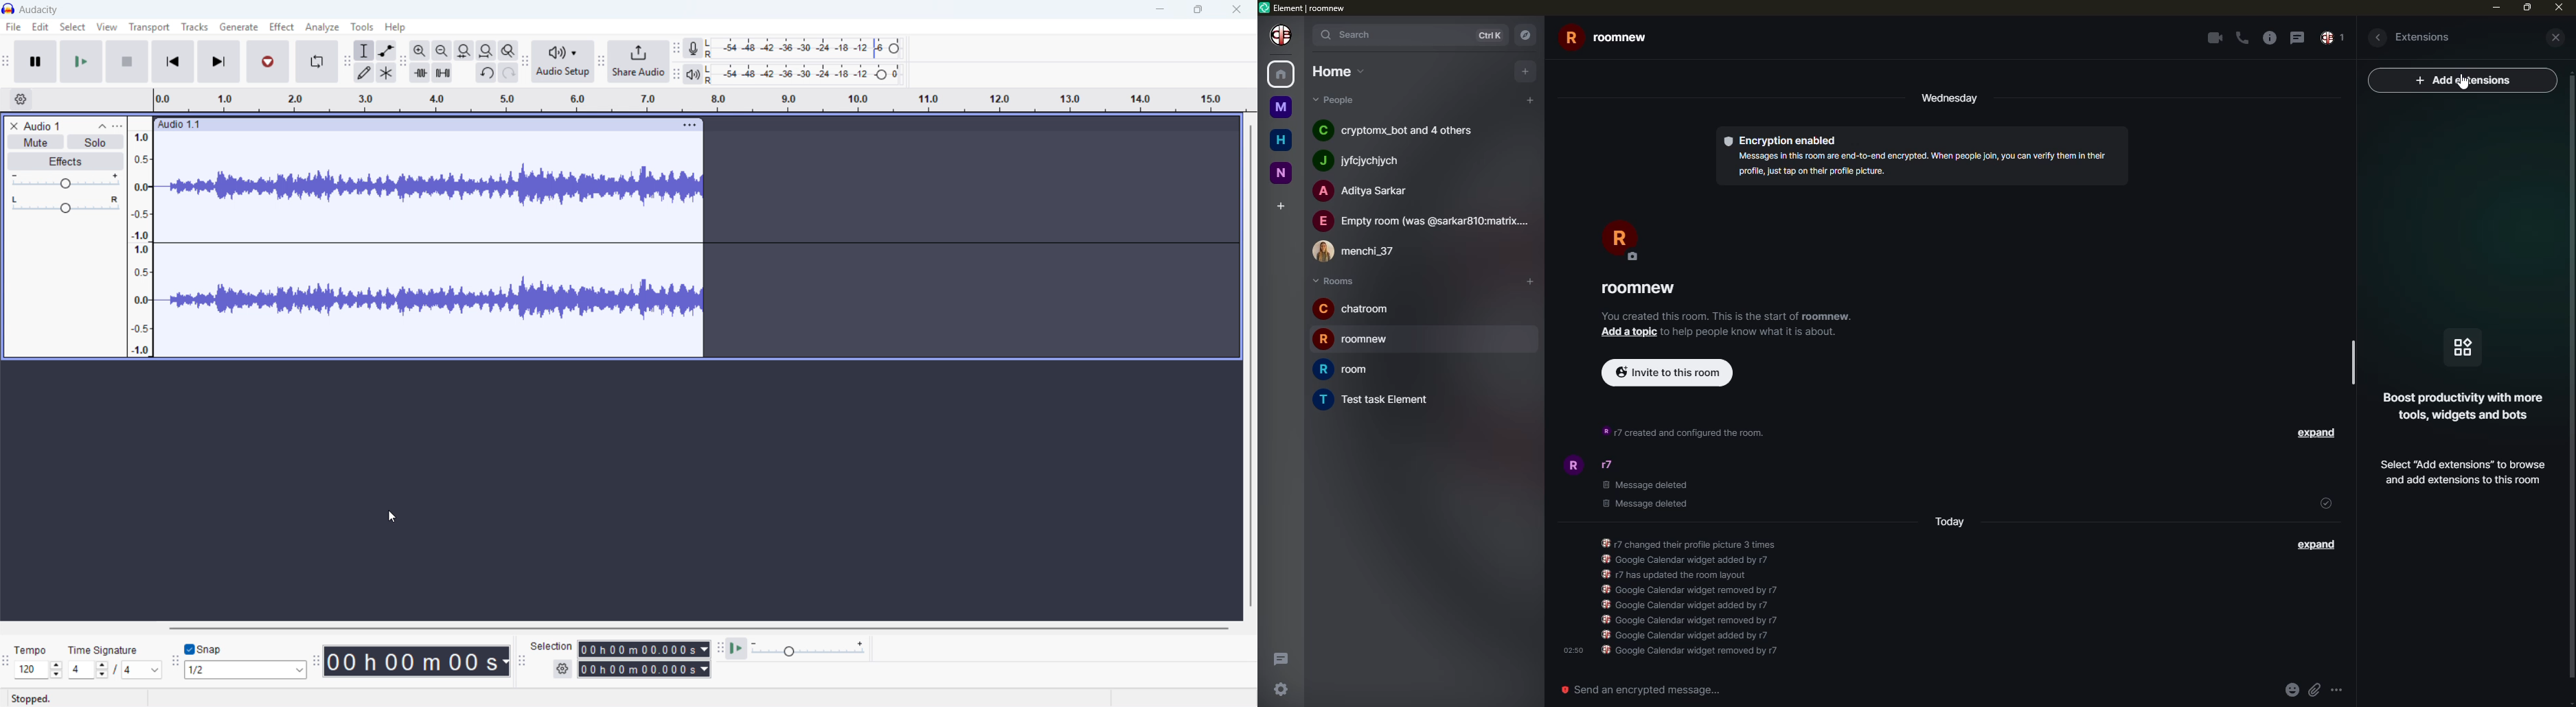 Image resolution: width=2576 pixels, height=728 pixels. What do you see at coordinates (2525, 9) in the screenshot?
I see `max` at bounding box center [2525, 9].